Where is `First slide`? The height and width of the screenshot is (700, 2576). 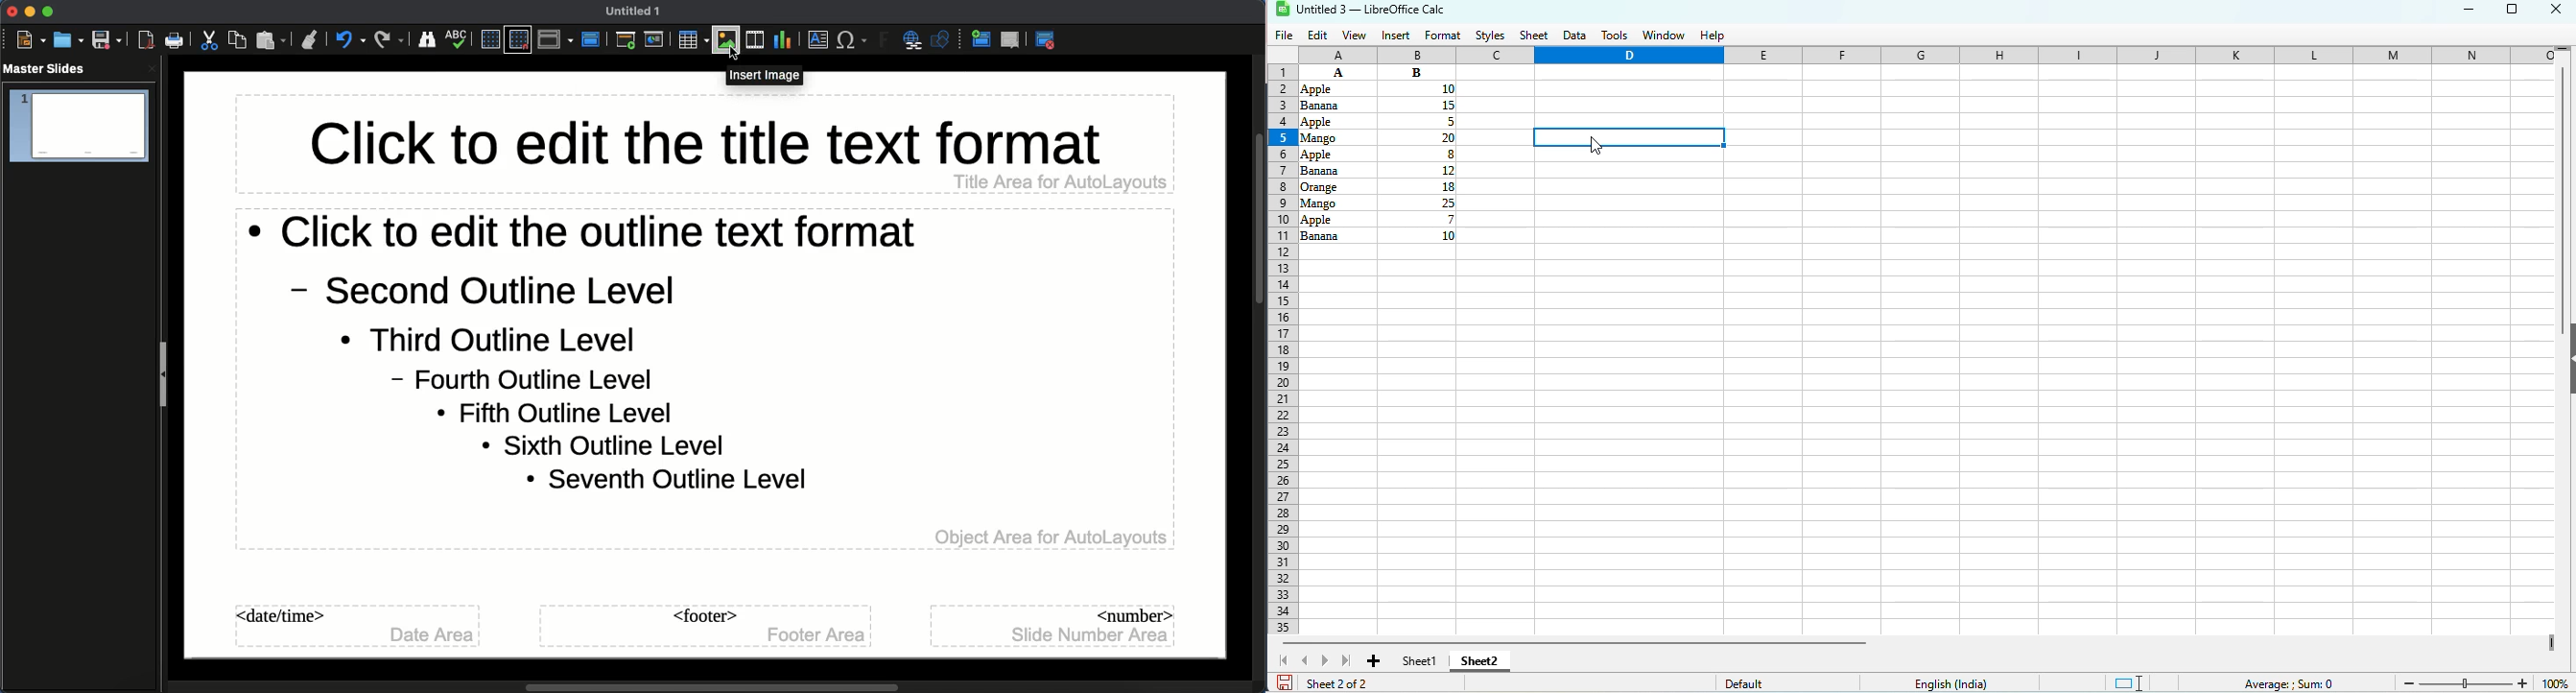
First slide is located at coordinates (628, 40).